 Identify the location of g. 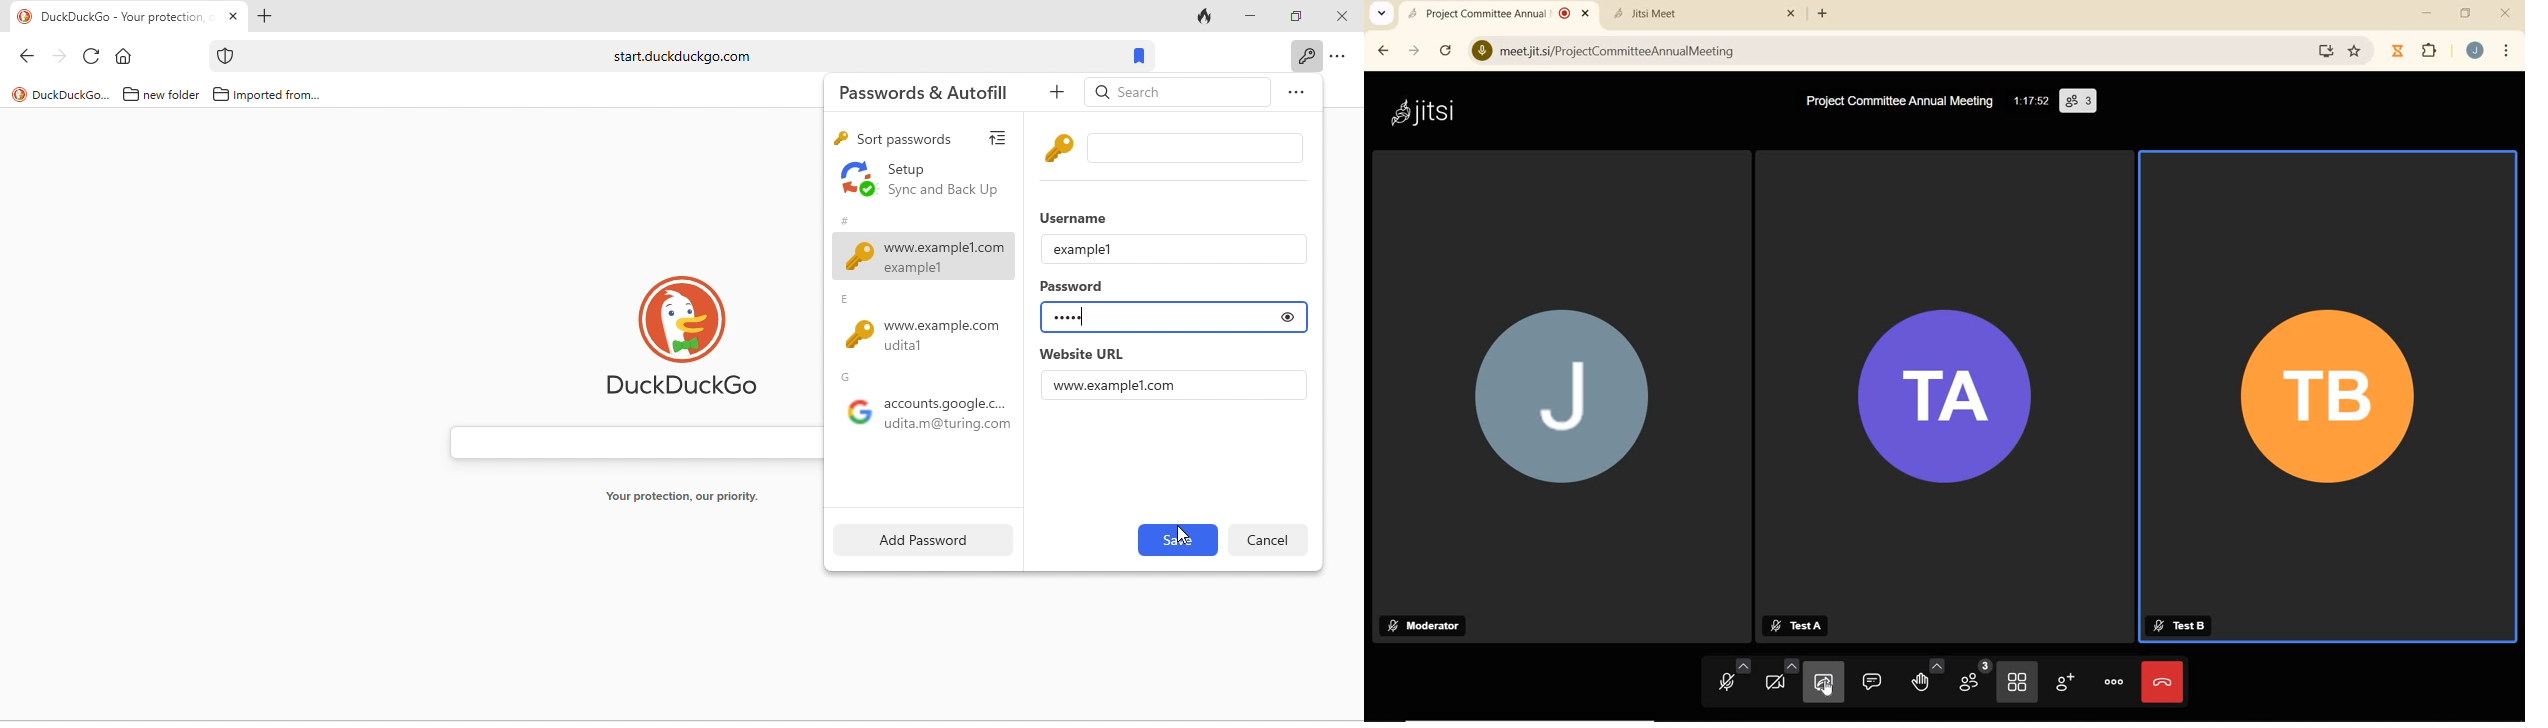
(850, 377).